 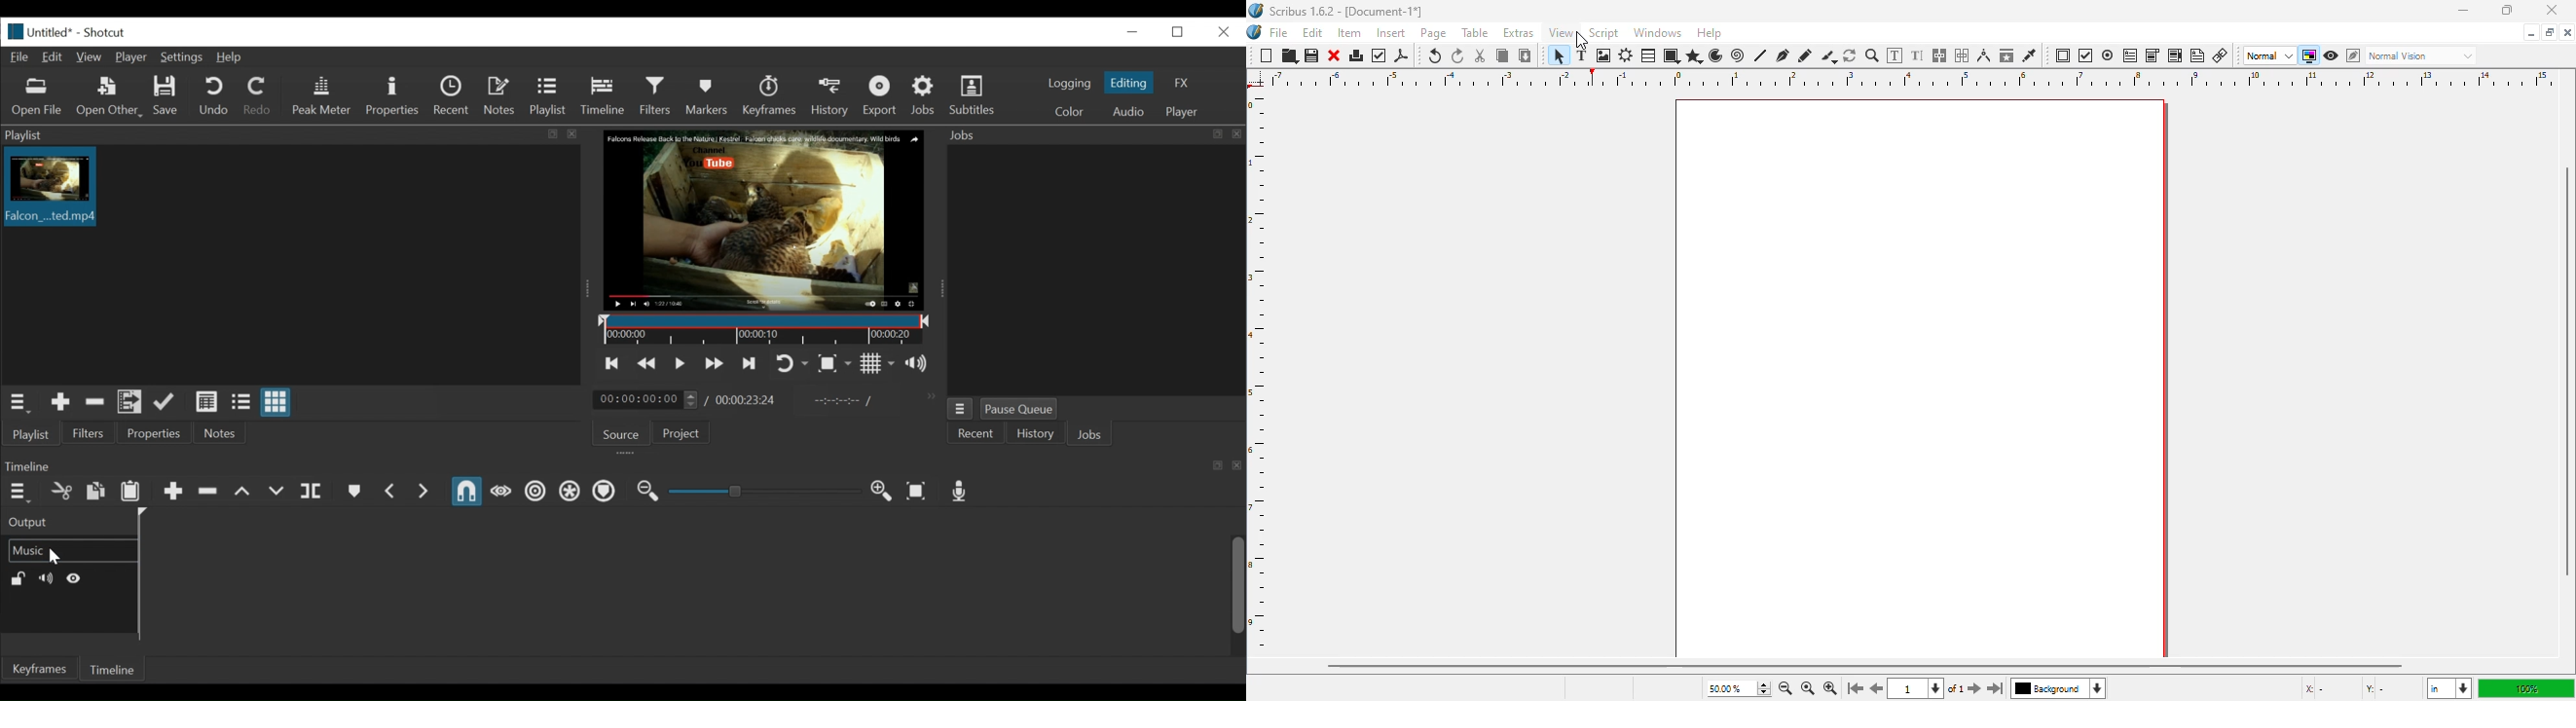 What do you see at coordinates (1856, 689) in the screenshot?
I see `go to the first page` at bounding box center [1856, 689].